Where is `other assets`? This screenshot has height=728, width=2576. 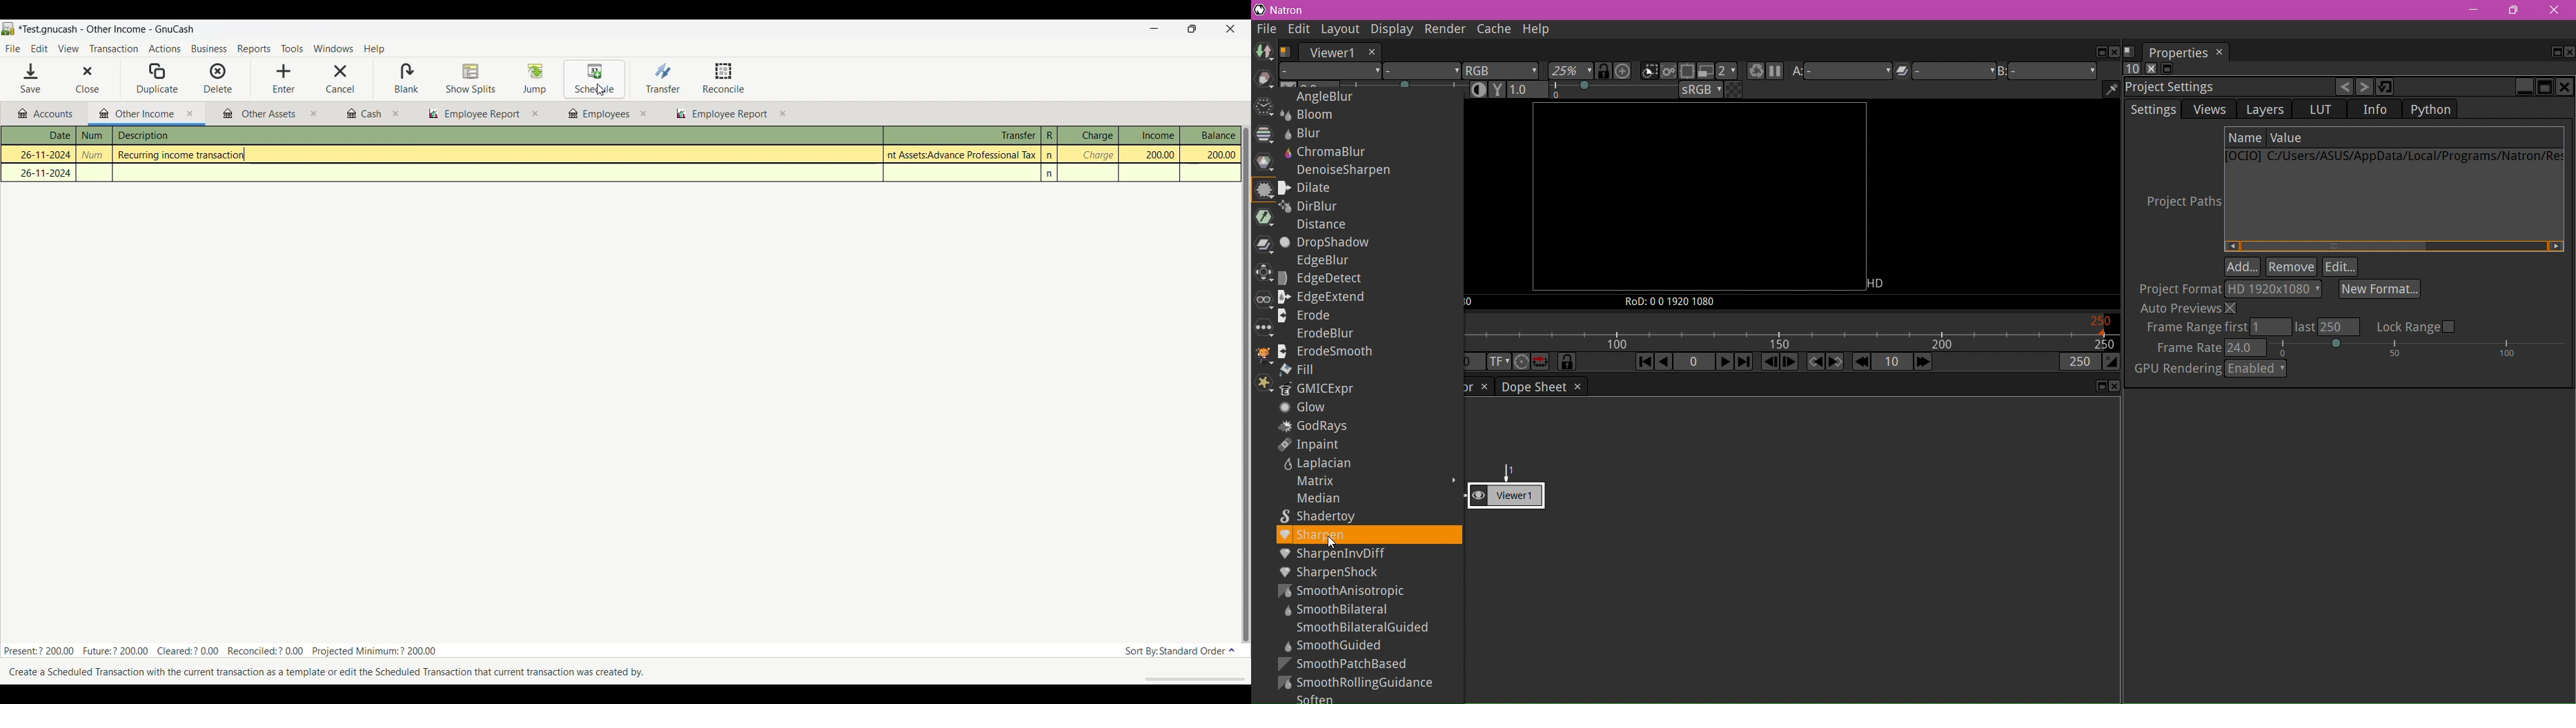
other assets is located at coordinates (260, 115).